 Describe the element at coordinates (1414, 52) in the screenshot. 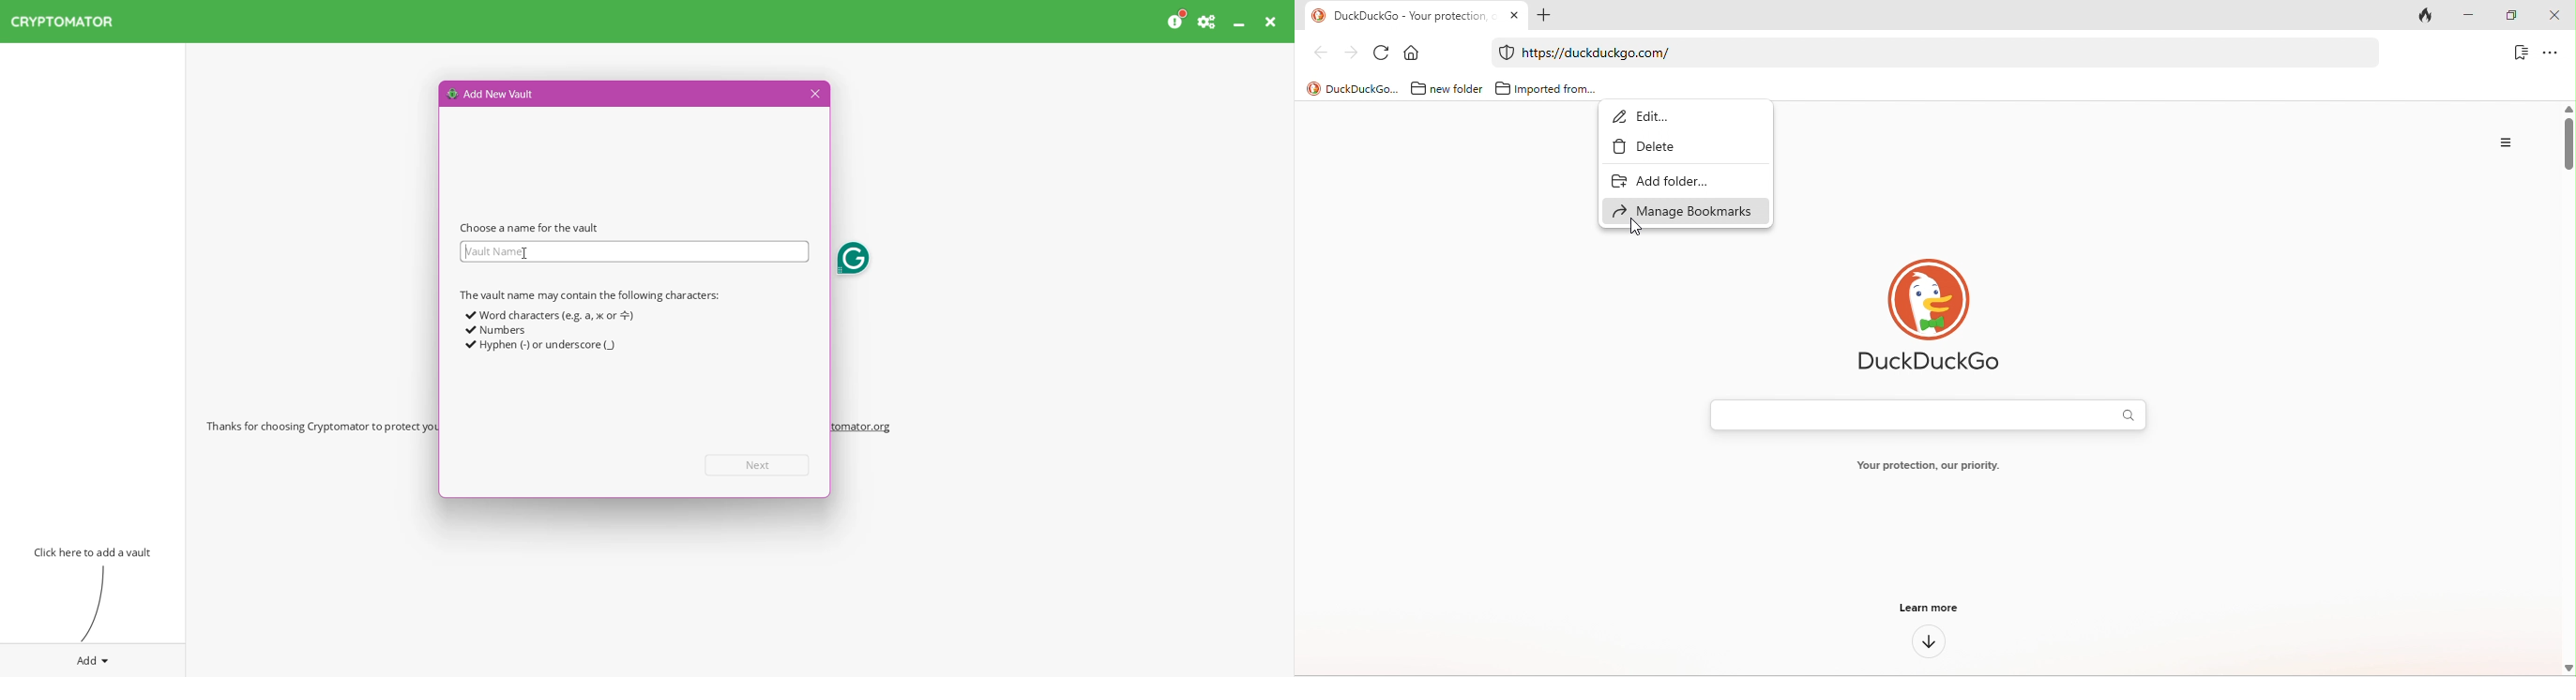

I see `home` at that location.